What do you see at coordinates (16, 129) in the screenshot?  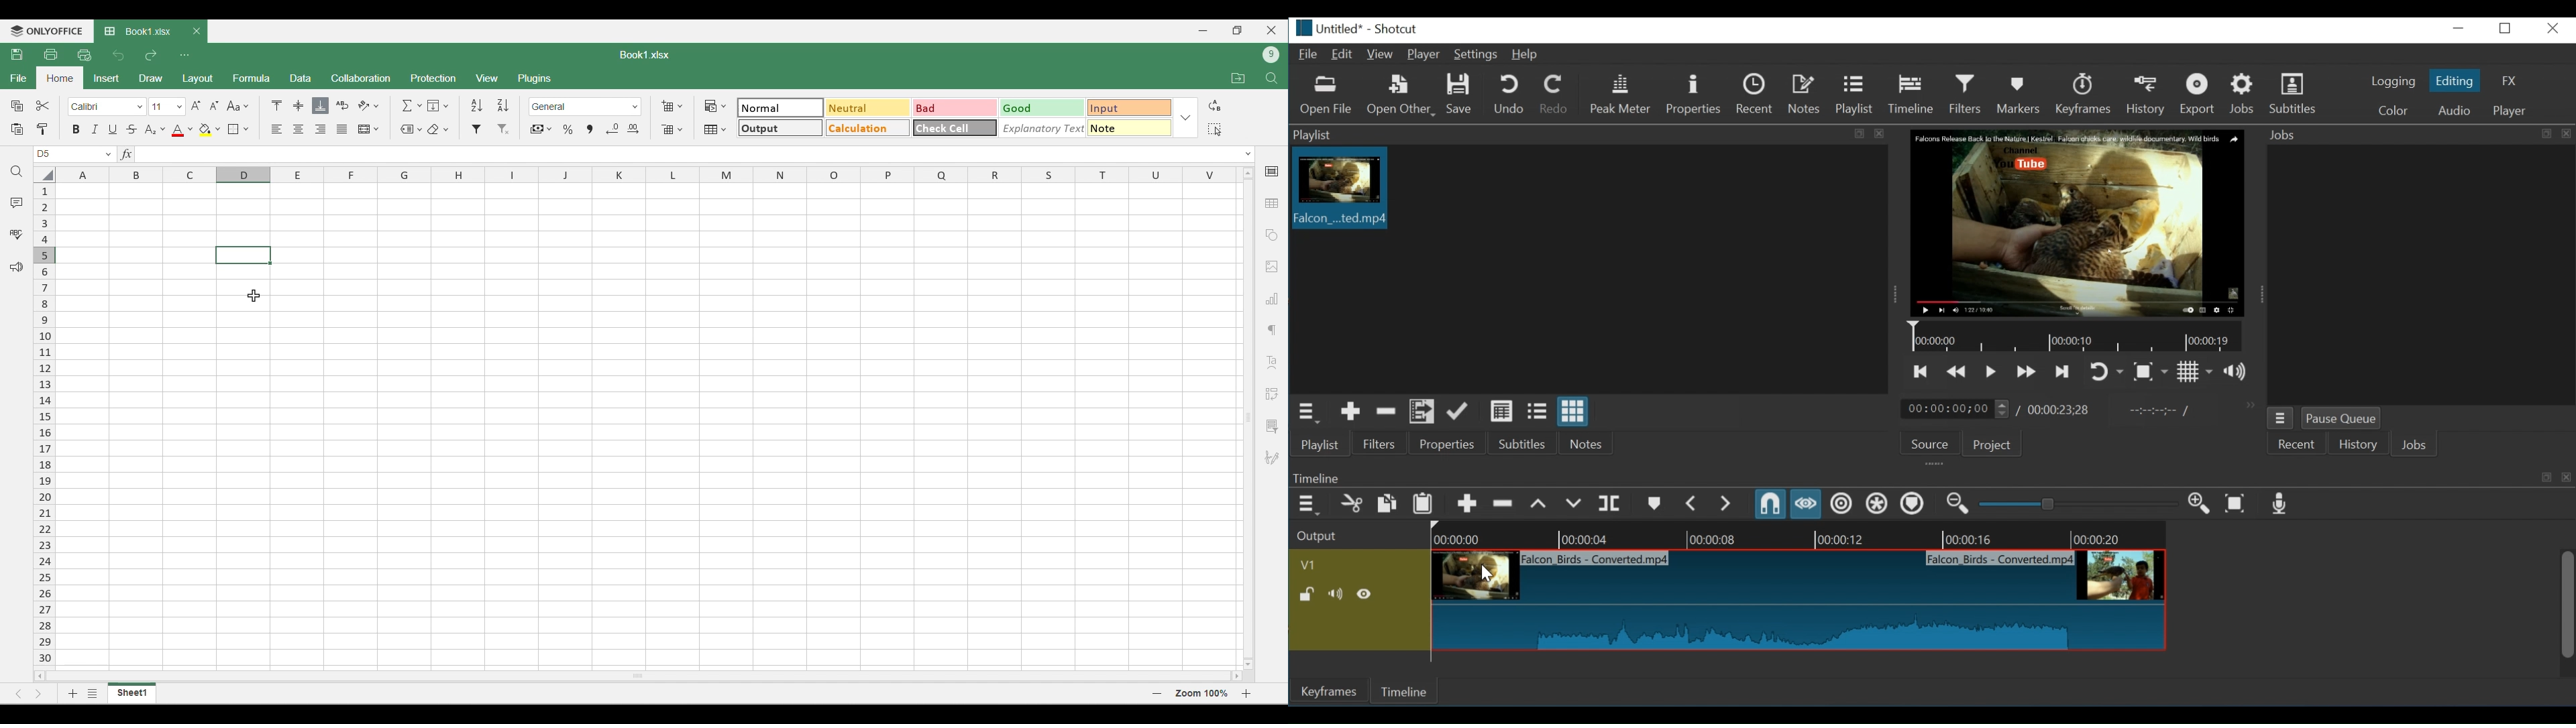 I see `Paste` at bounding box center [16, 129].